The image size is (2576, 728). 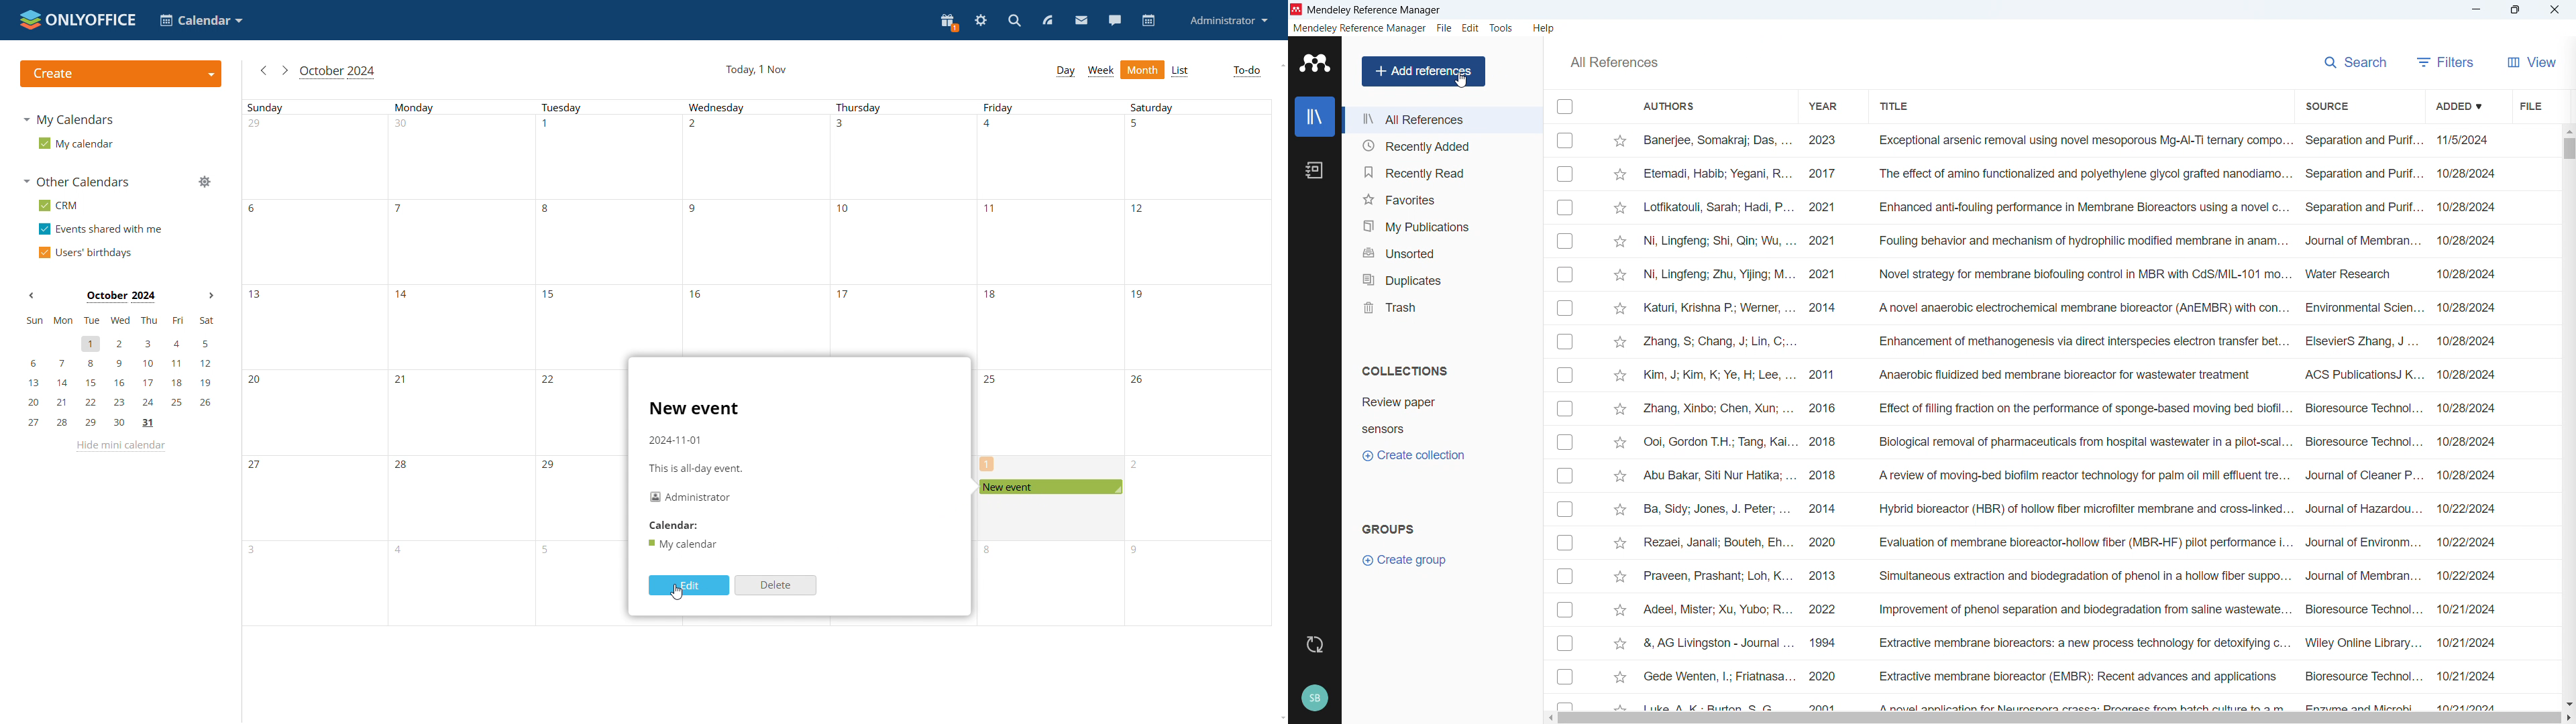 I want to click on to-do, so click(x=1246, y=72).